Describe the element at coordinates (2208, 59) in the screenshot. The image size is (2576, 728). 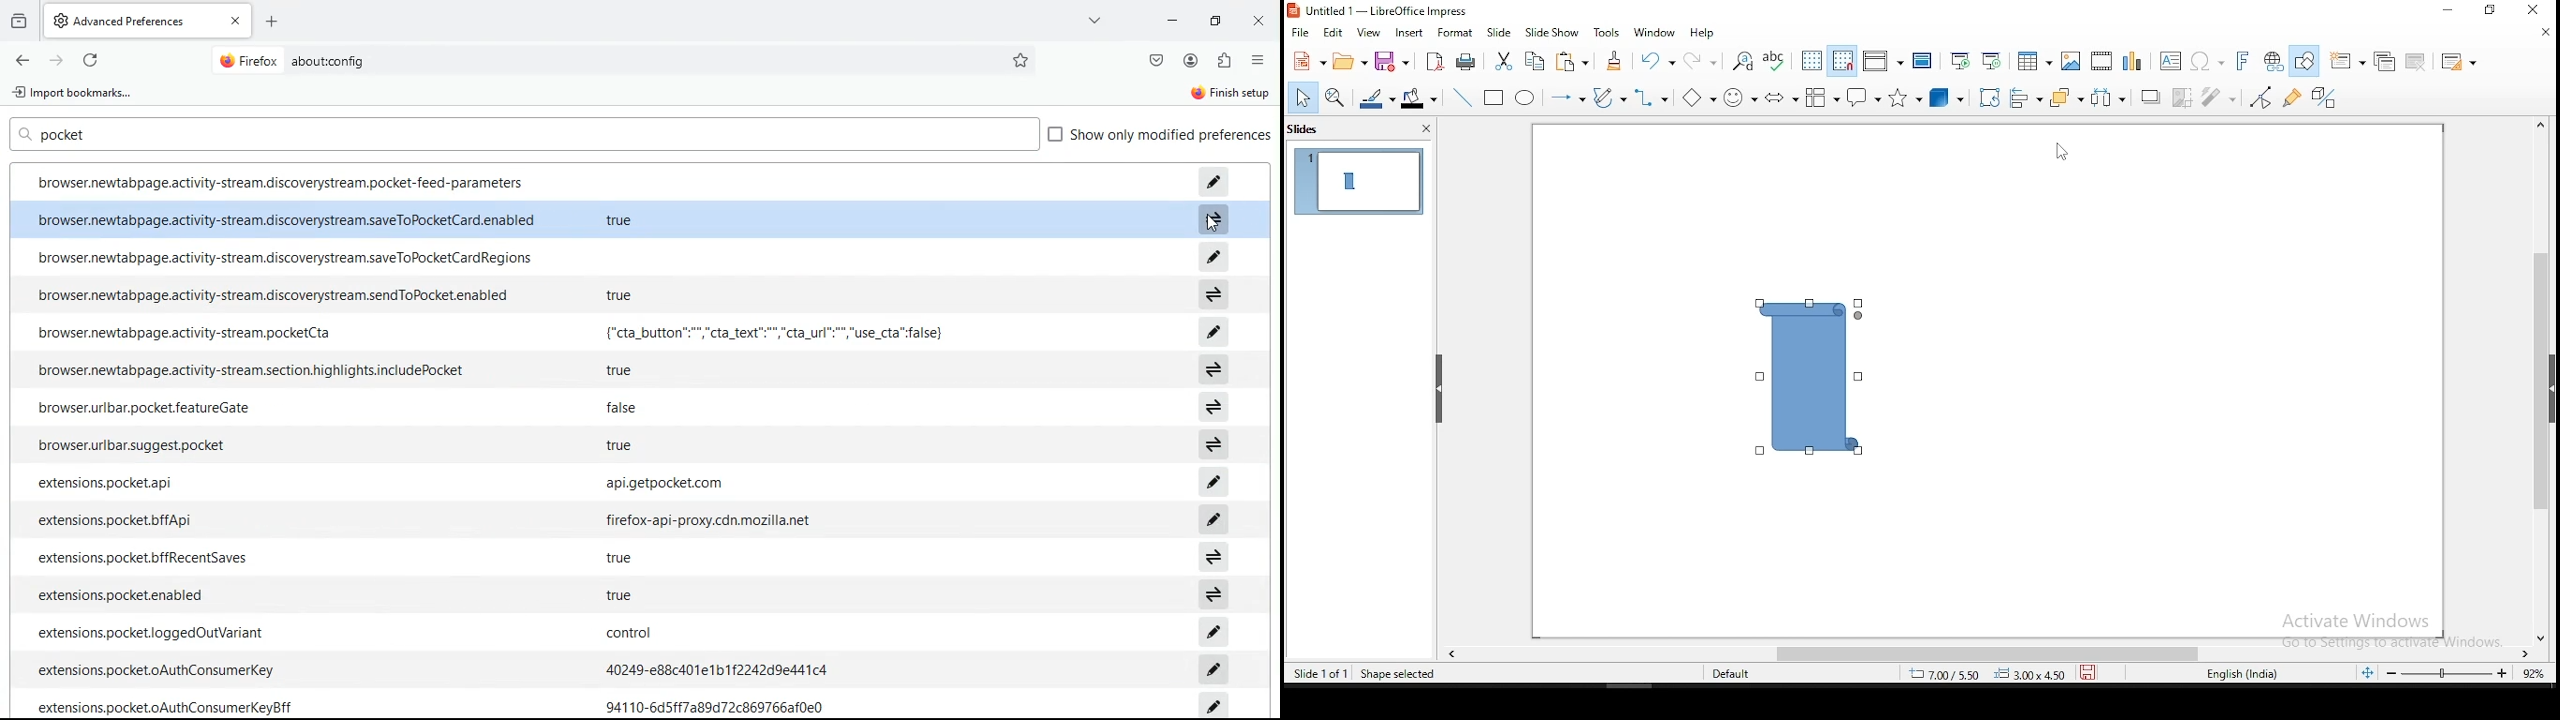
I see `insert special characters` at that location.